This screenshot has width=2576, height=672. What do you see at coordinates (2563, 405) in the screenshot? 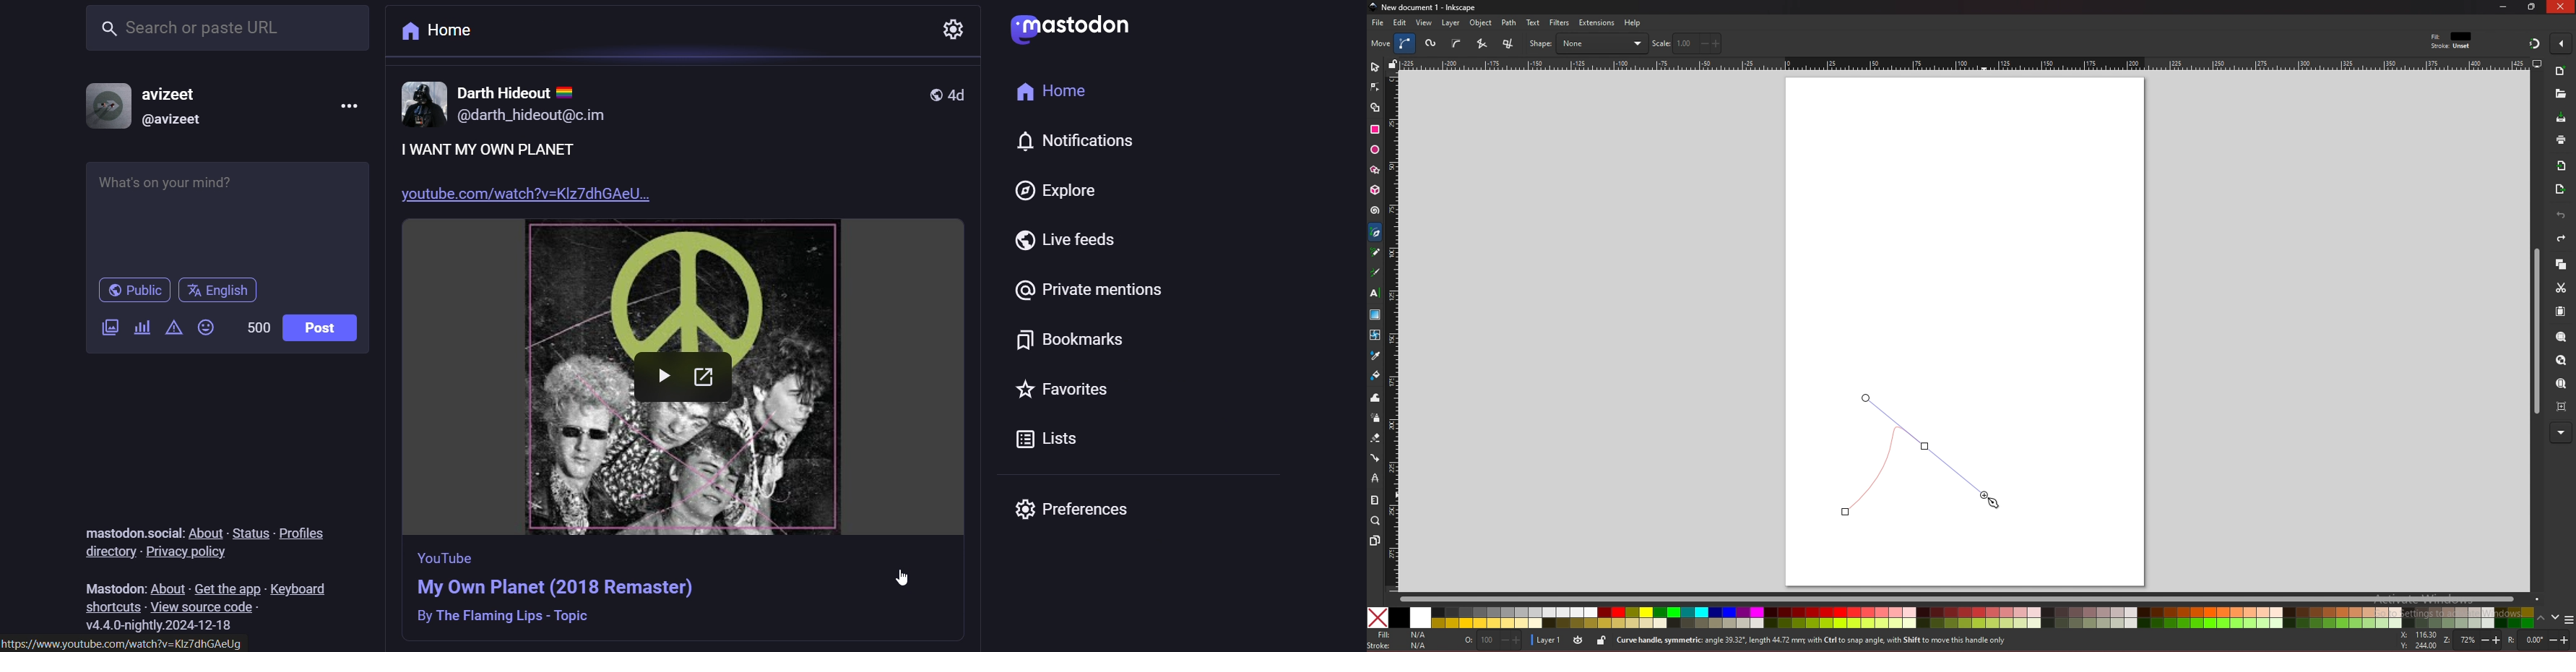
I see `zoom centre page` at bounding box center [2563, 405].